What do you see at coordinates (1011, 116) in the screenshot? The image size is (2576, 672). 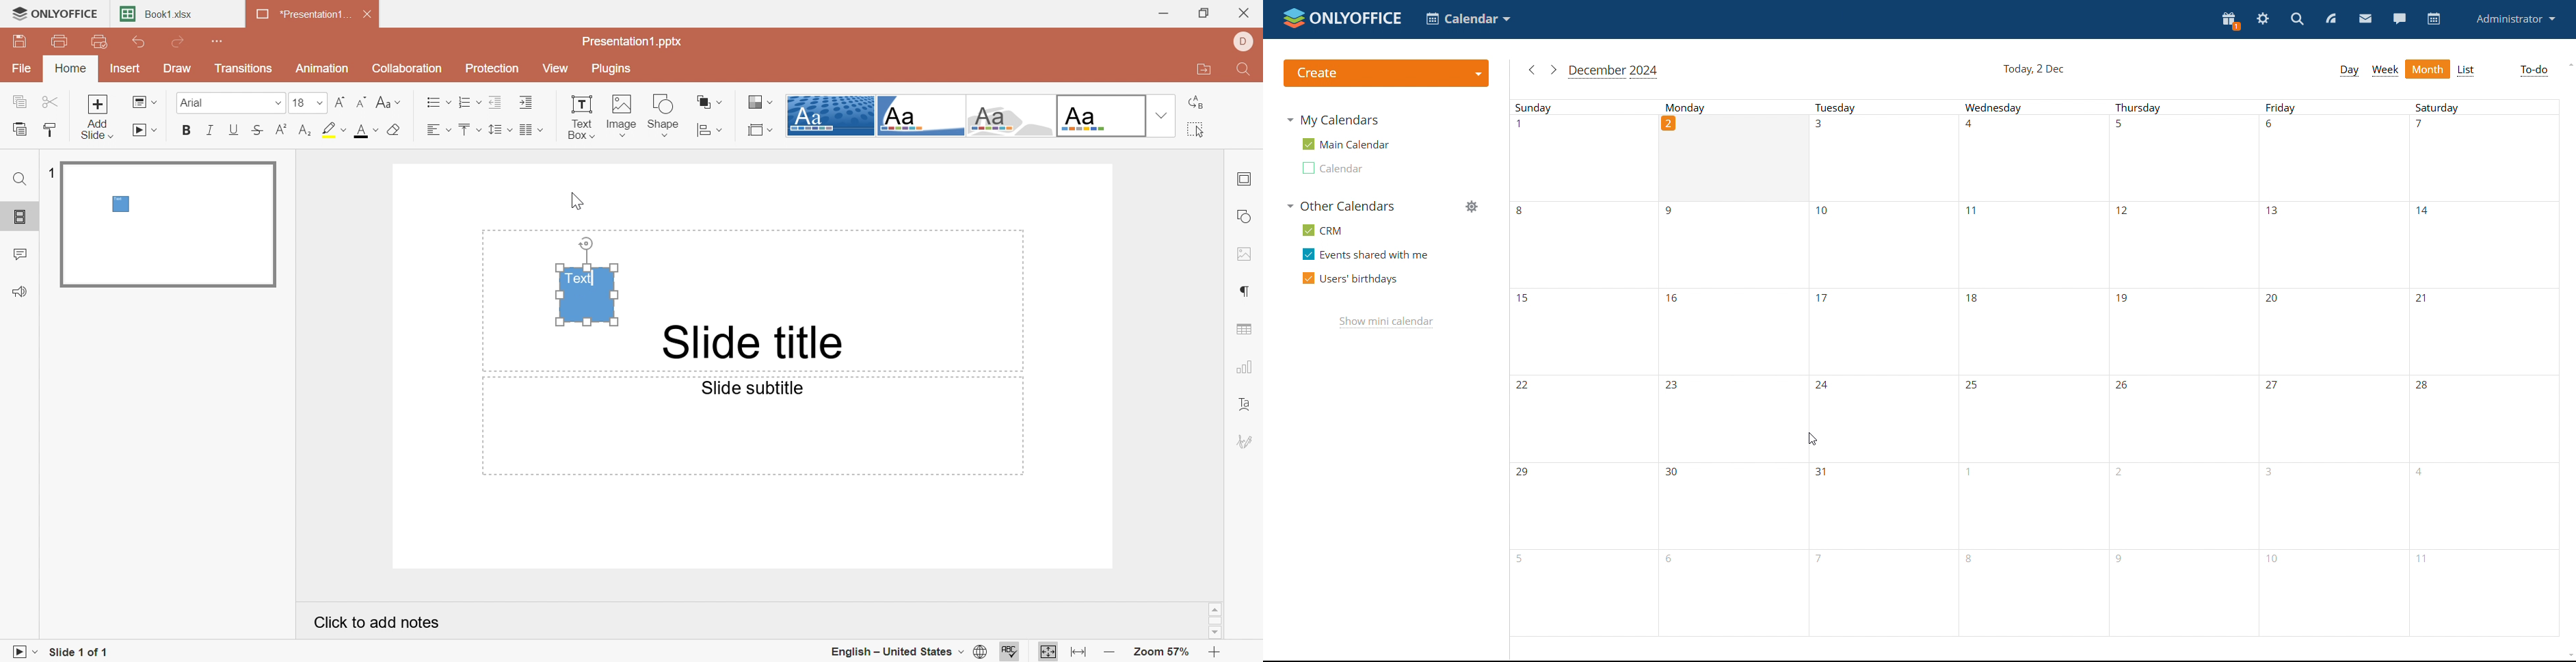 I see `Turtle` at bounding box center [1011, 116].